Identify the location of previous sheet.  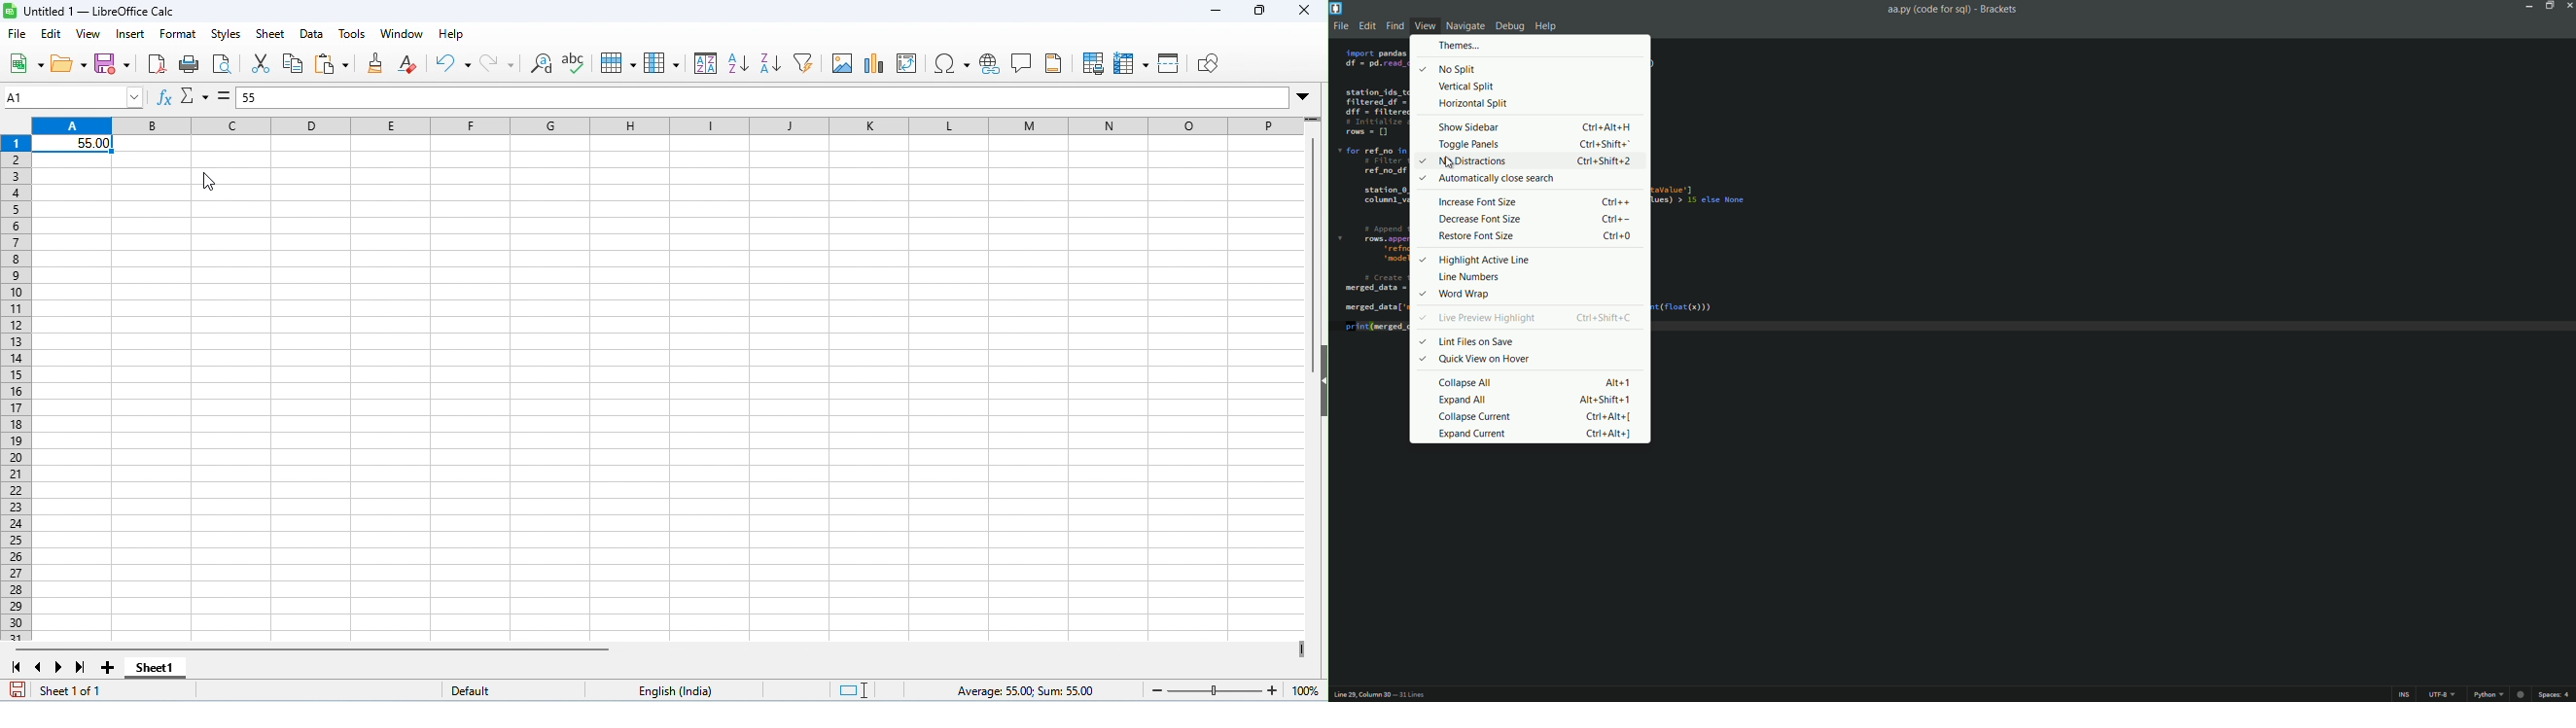
(40, 666).